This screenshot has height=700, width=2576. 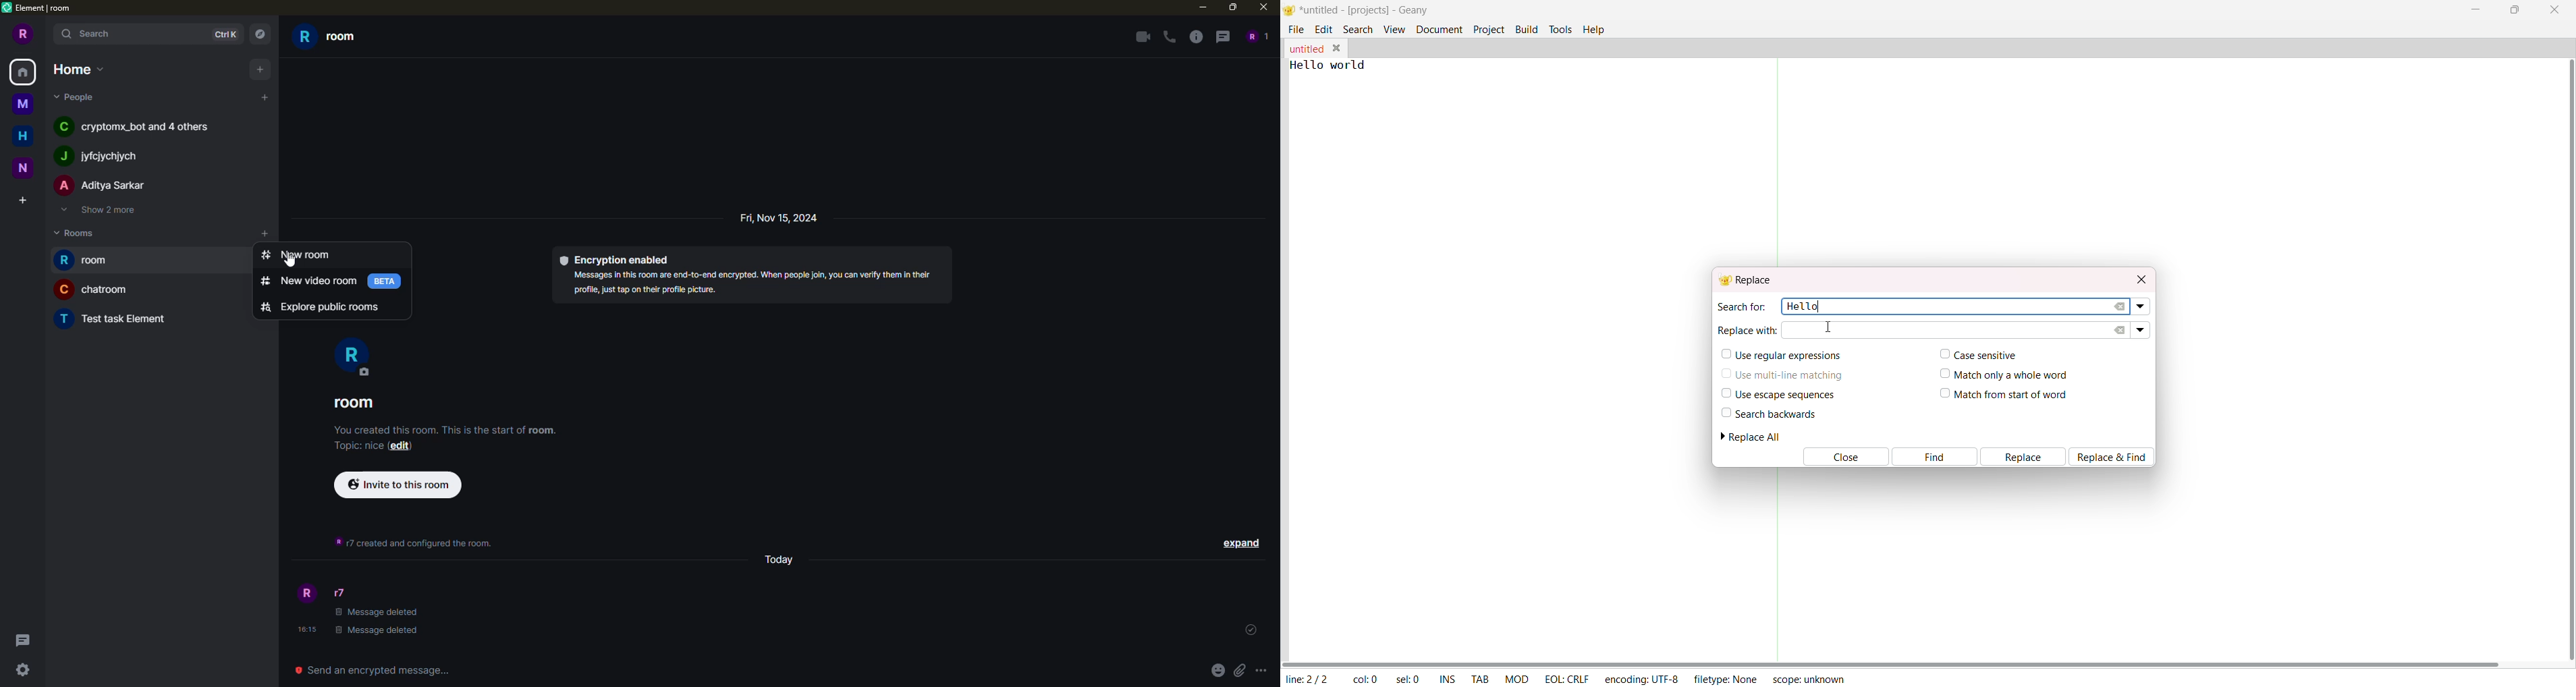 What do you see at coordinates (355, 402) in the screenshot?
I see `room` at bounding box center [355, 402].